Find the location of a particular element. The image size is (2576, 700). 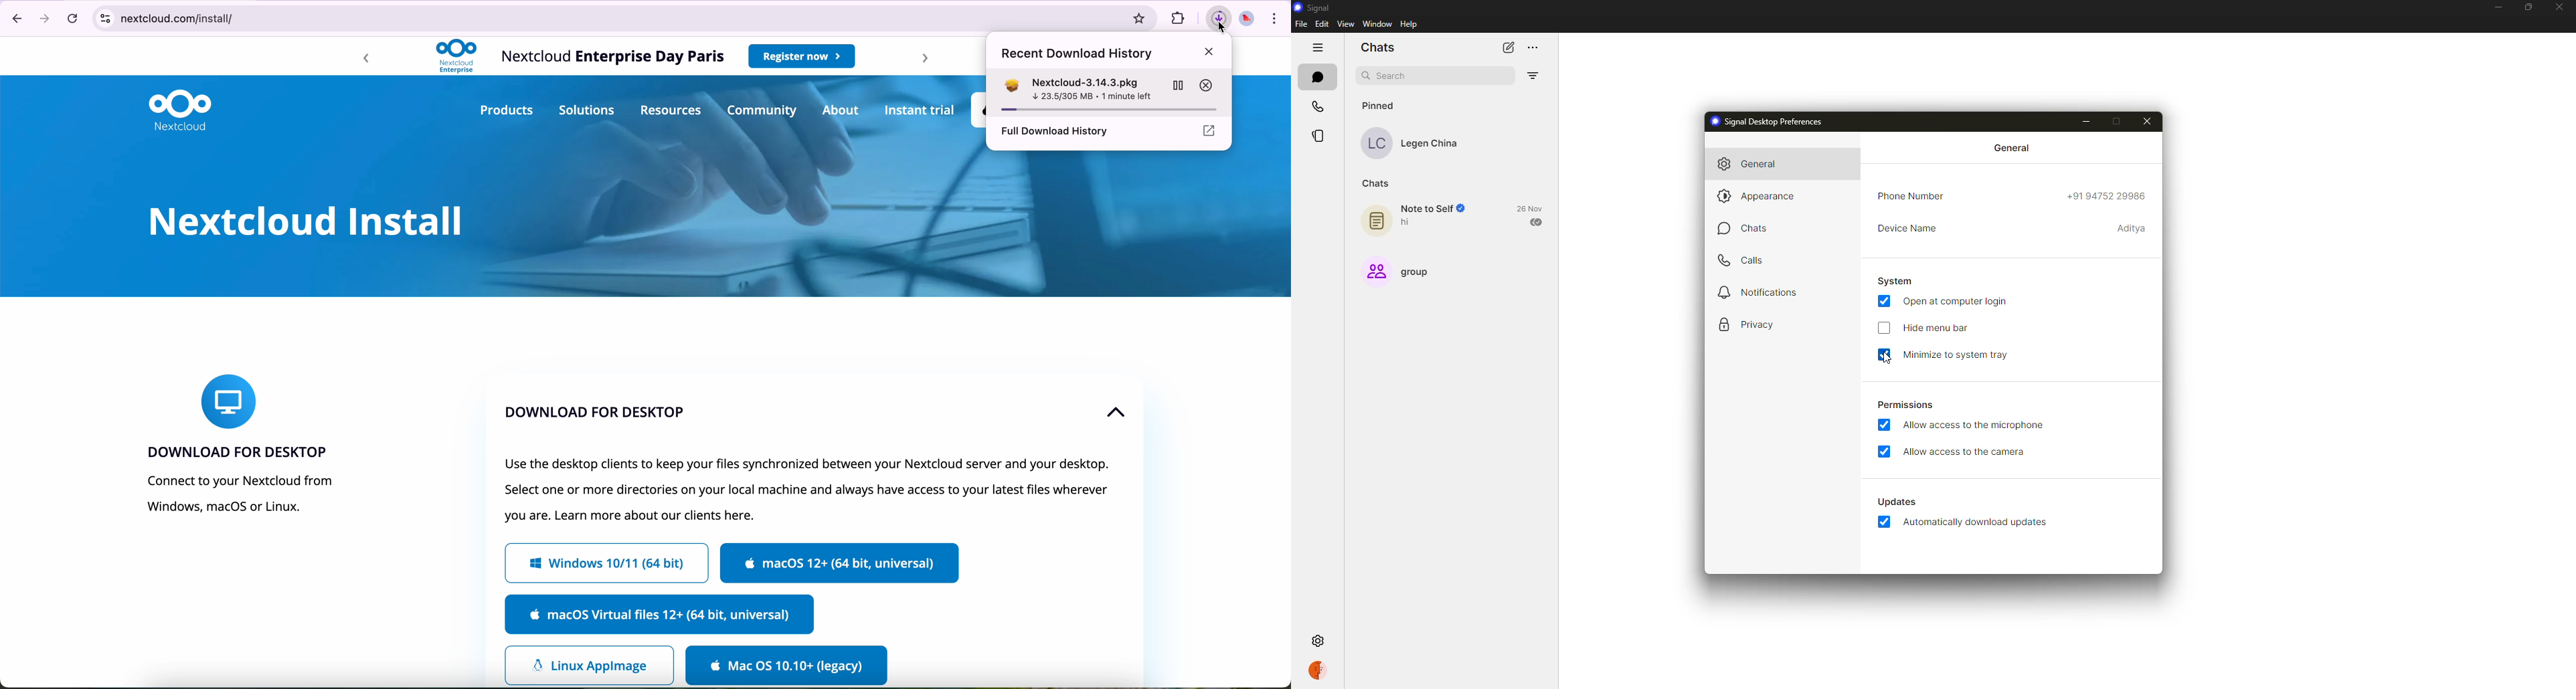

resources is located at coordinates (672, 111).